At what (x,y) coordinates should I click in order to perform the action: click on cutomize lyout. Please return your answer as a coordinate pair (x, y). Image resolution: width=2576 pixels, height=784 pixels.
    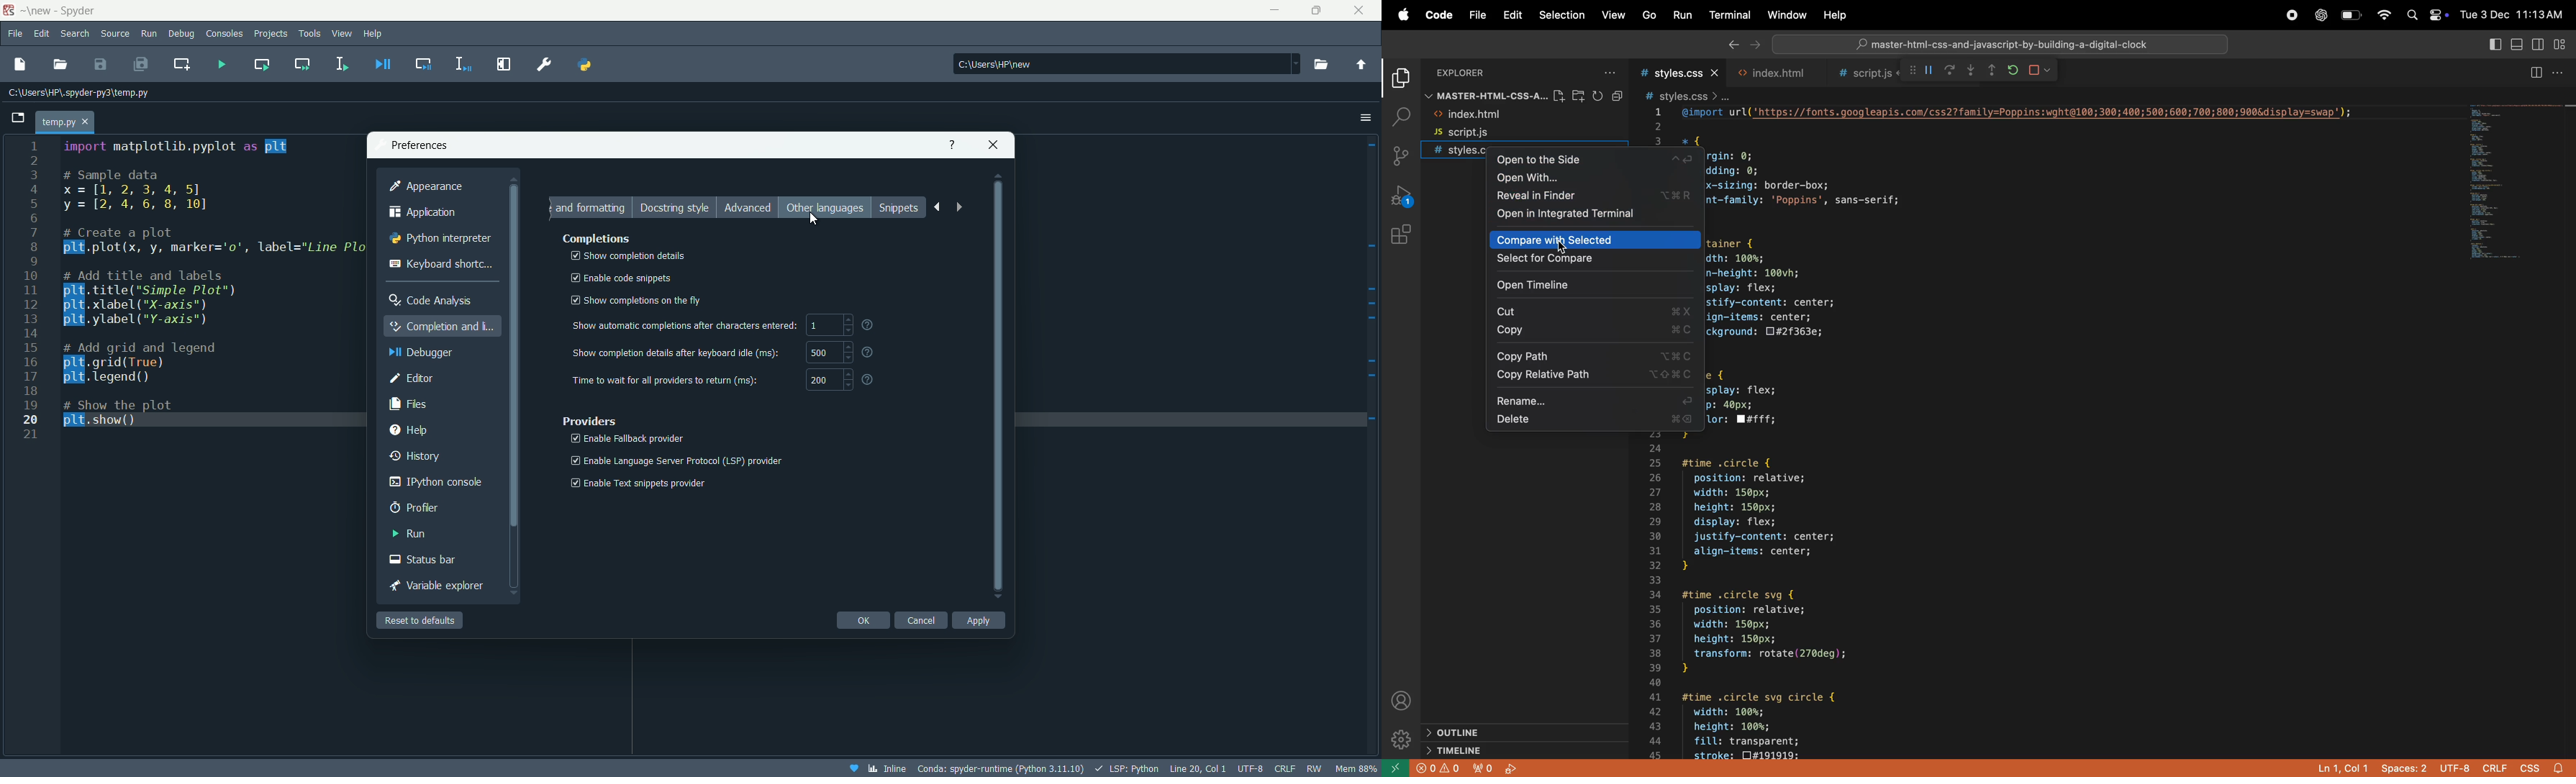
    Looking at the image, I should click on (2563, 43).